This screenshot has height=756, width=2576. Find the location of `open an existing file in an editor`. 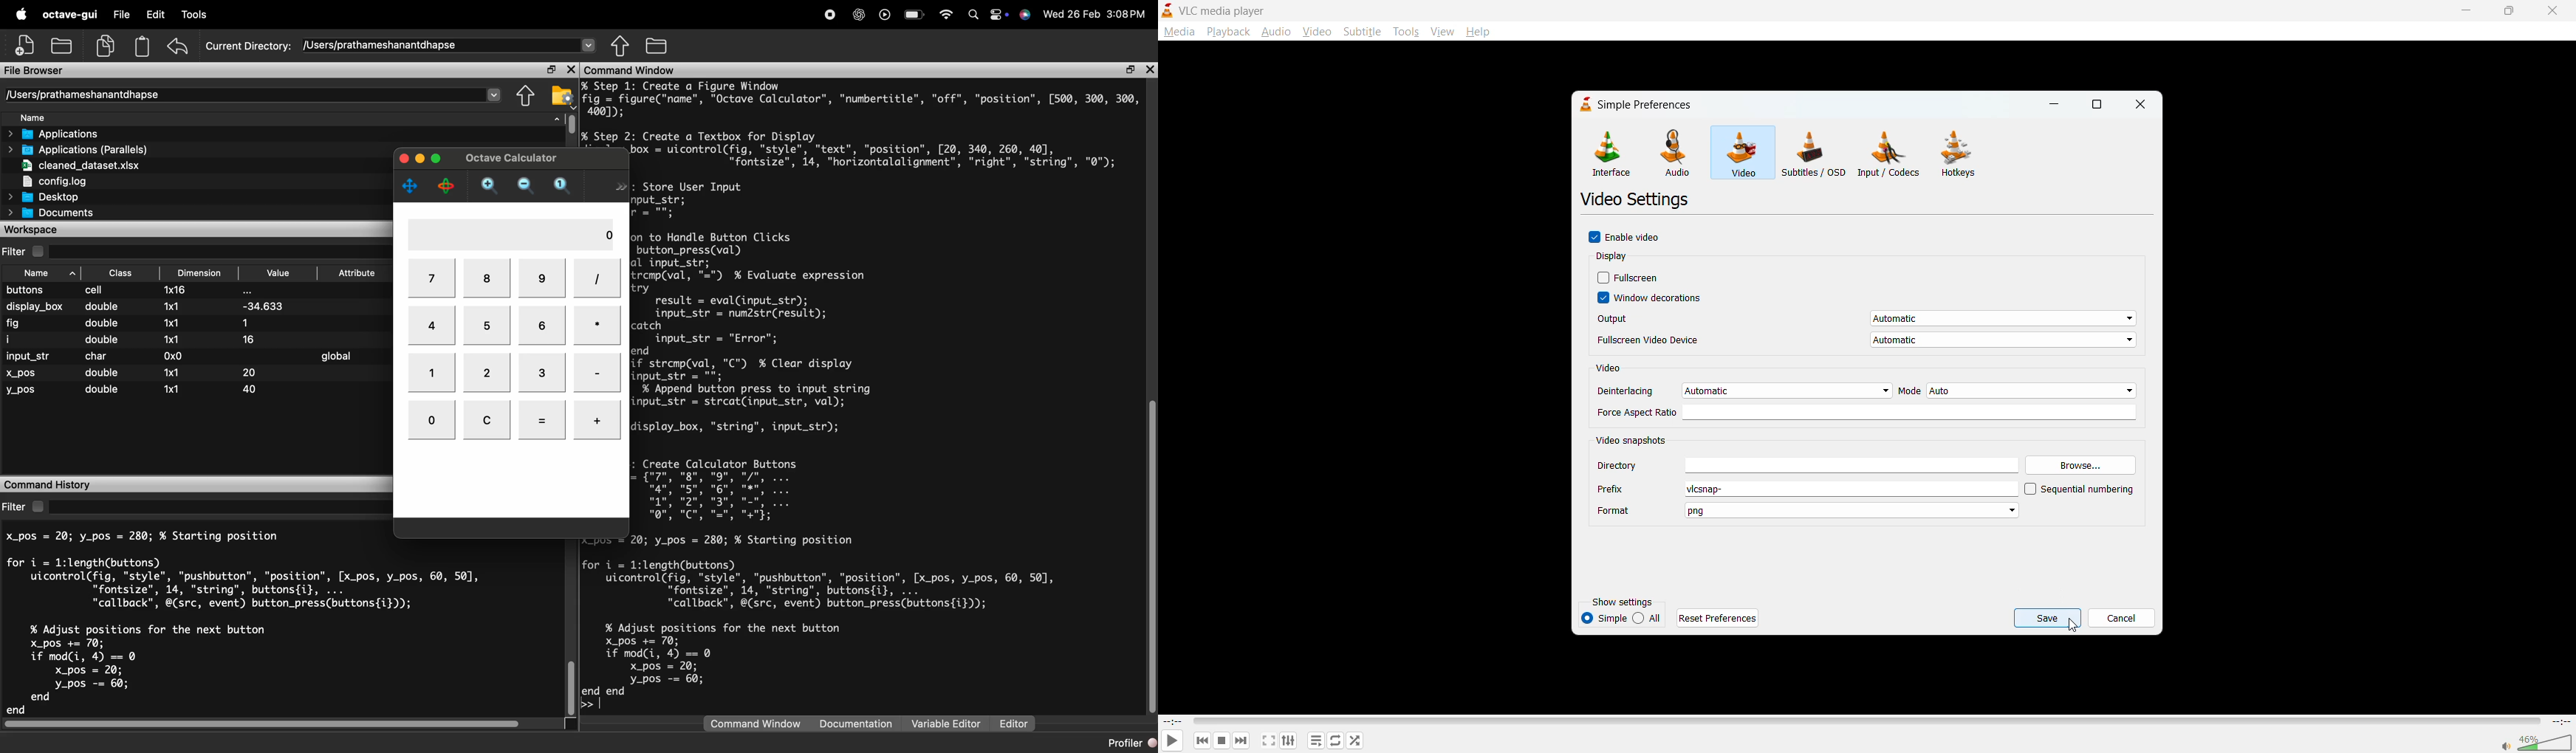

open an existing file in an editor is located at coordinates (63, 44).